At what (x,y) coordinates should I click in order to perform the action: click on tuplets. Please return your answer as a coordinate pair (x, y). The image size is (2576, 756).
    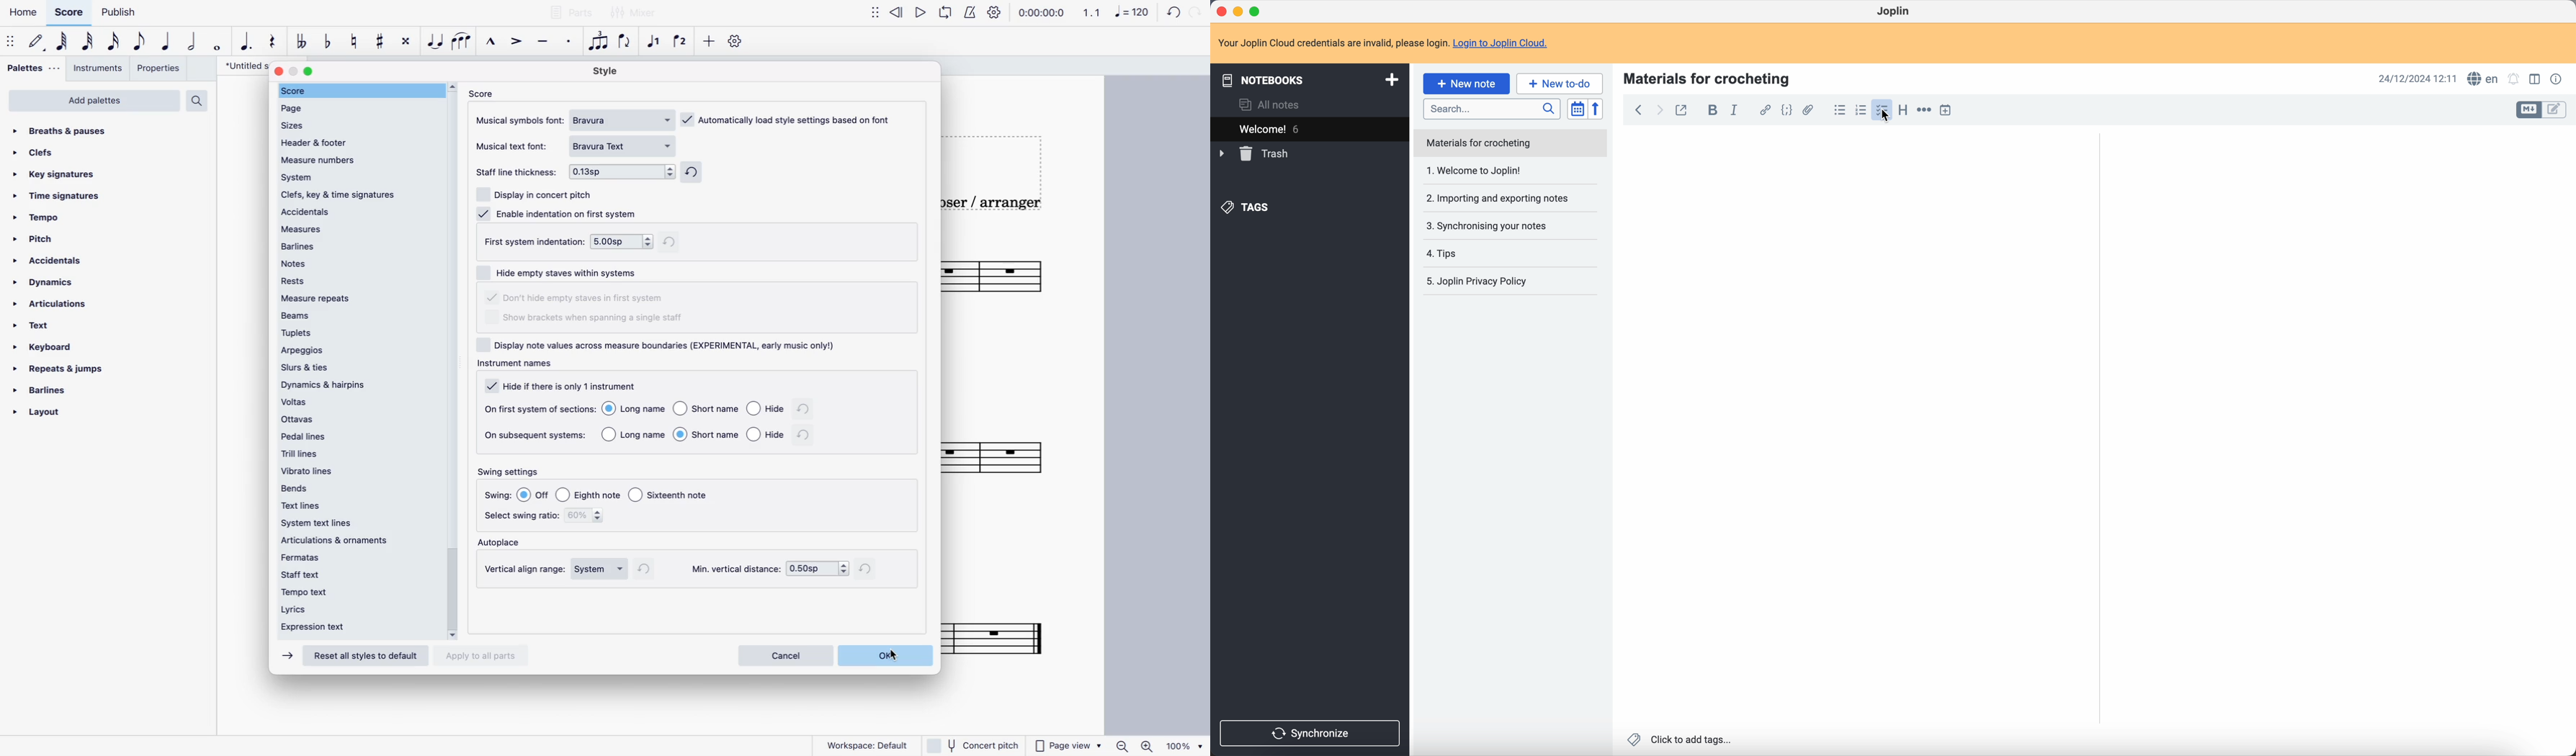
    Looking at the image, I should click on (360, 333).